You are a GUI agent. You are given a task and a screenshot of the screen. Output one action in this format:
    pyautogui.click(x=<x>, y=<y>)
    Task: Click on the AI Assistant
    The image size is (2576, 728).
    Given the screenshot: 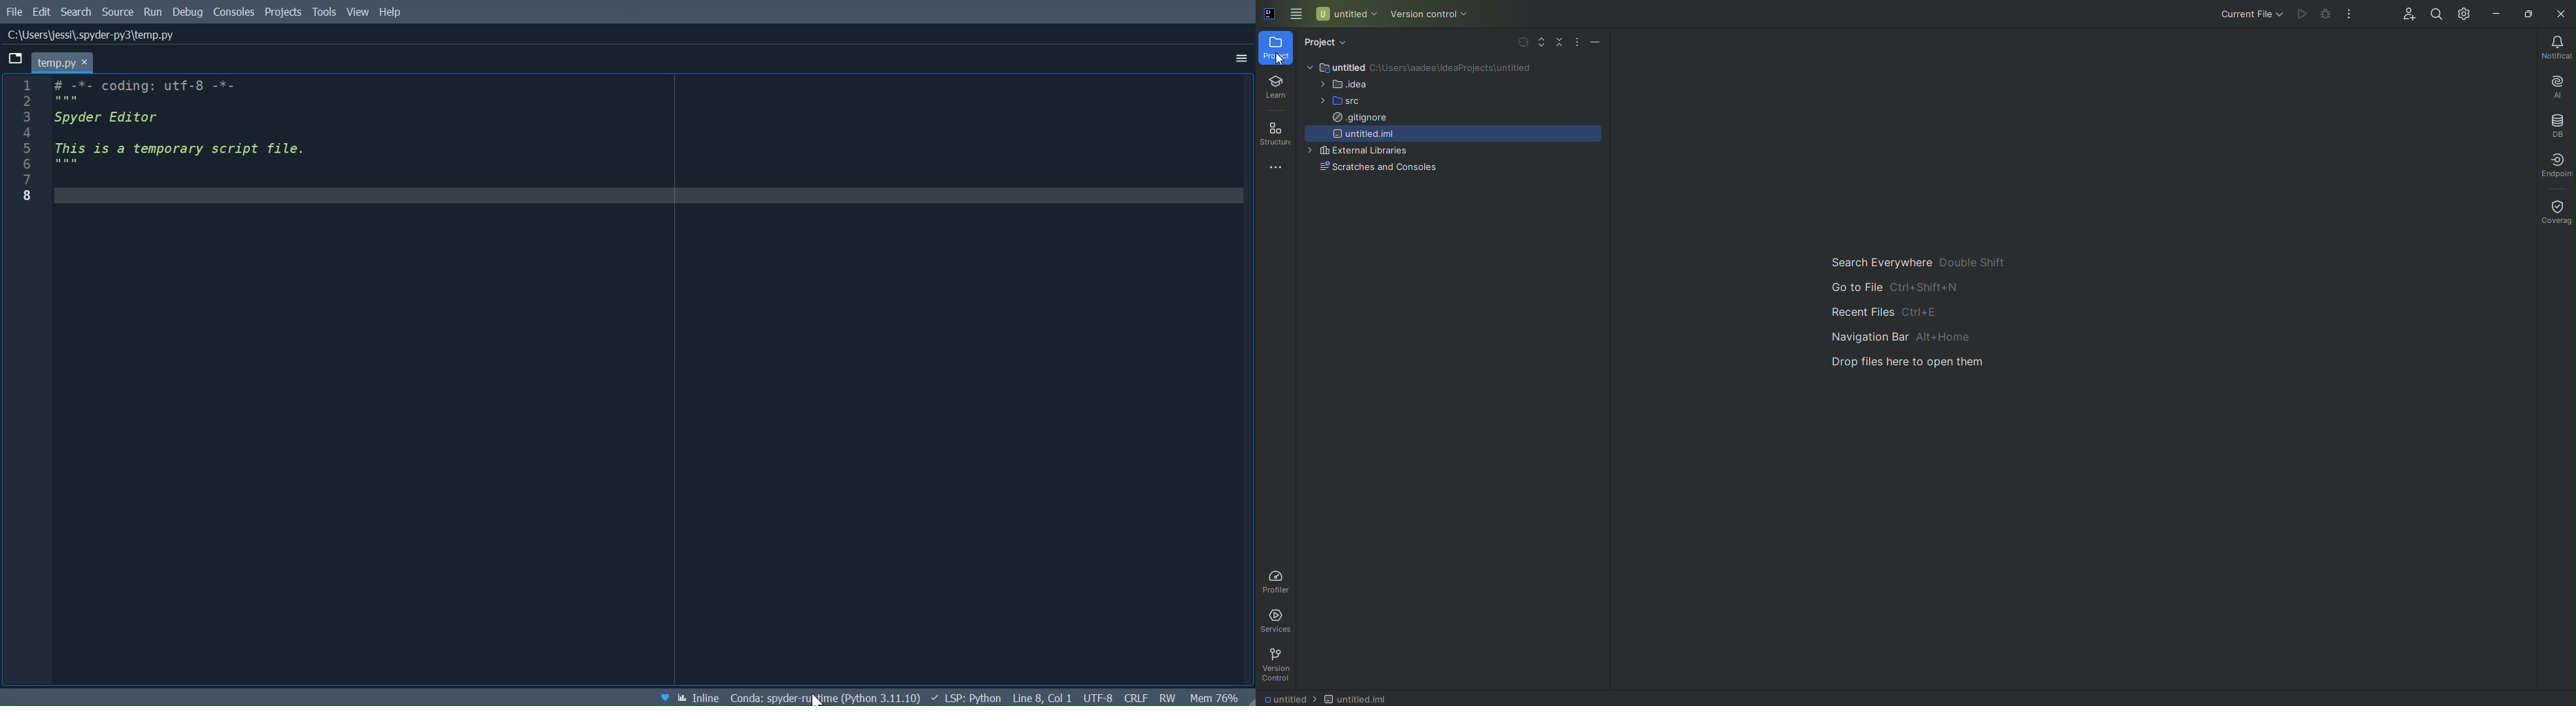 What is the action you would take?
    pyautogui.click(x=2555, y=85)
    